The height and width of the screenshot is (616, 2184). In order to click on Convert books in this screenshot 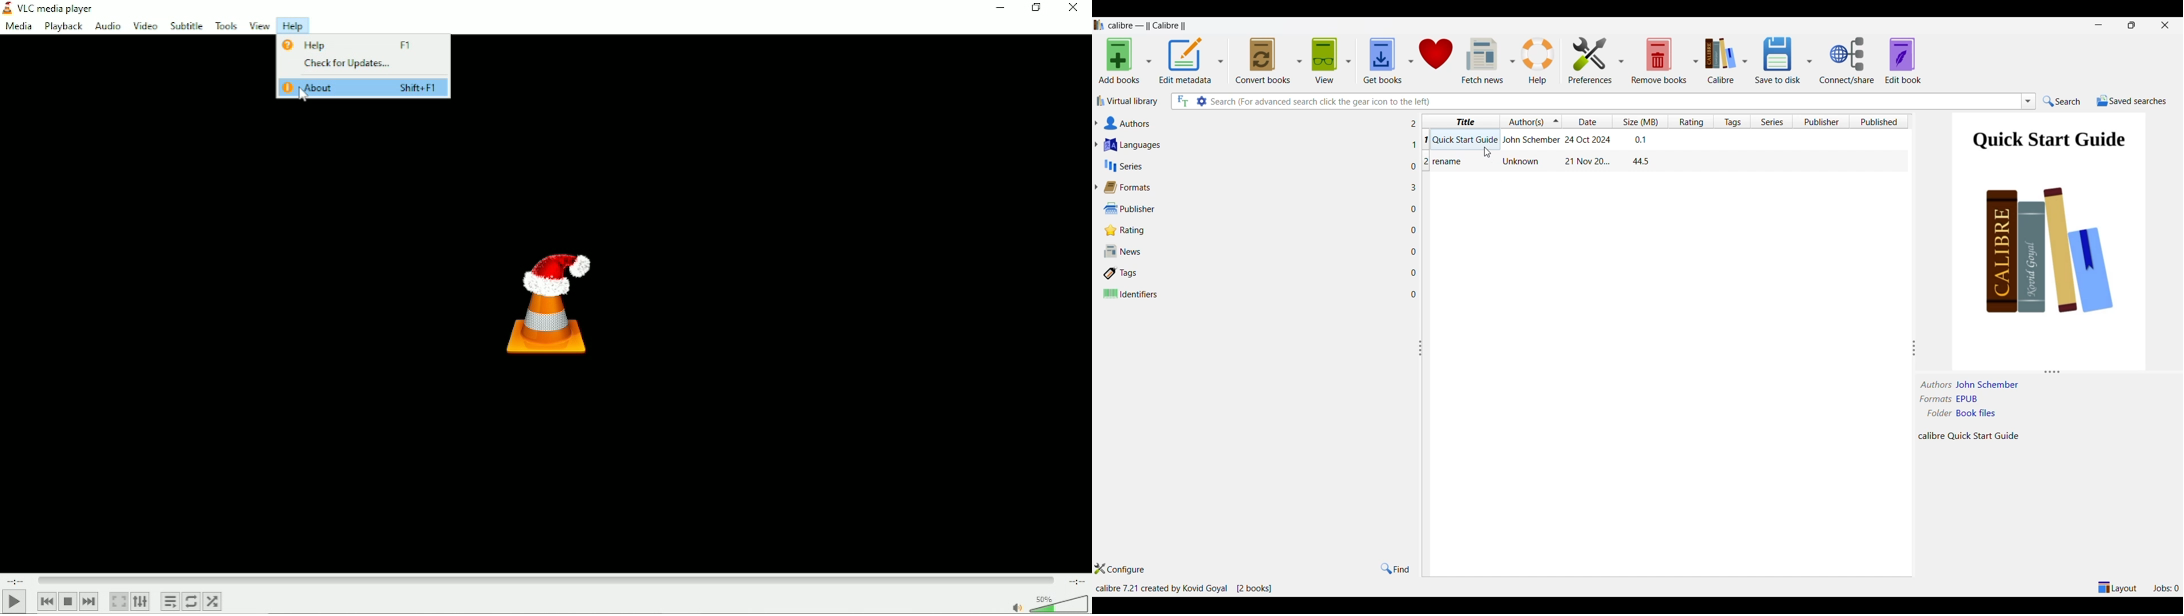, I will do `click(1263, 61)`.